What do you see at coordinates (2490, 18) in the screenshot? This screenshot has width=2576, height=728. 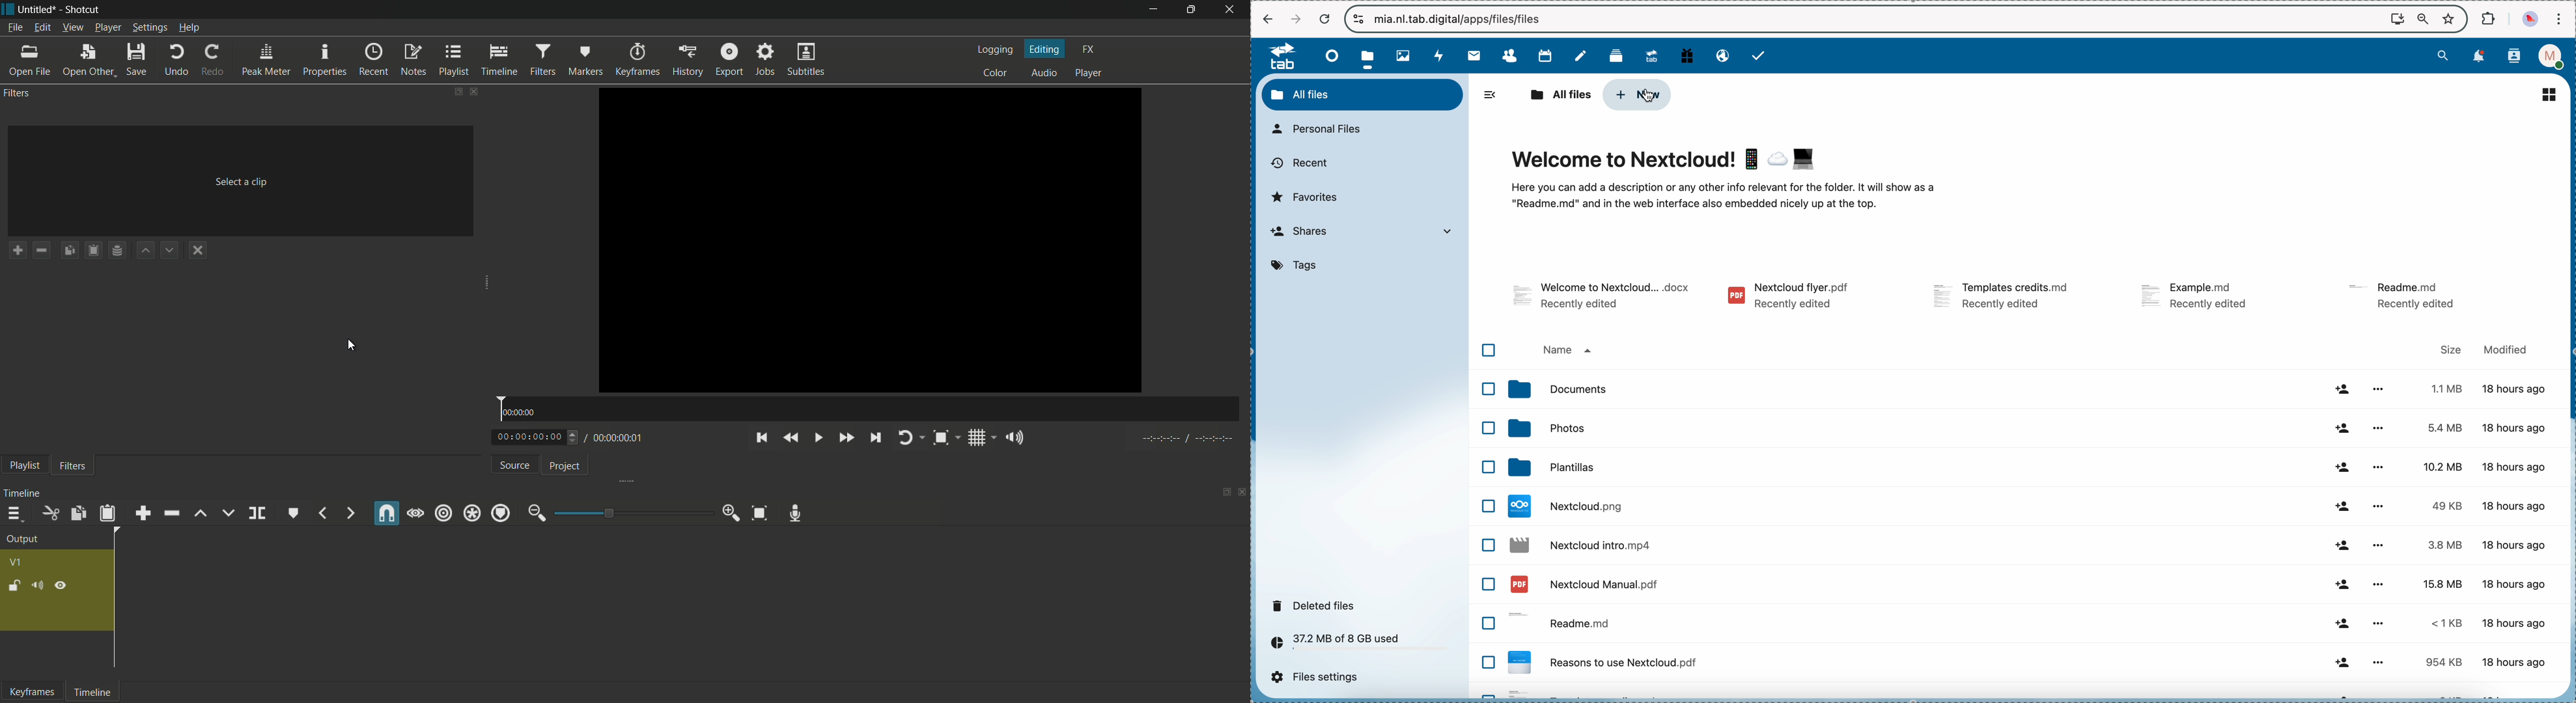 I see `extensions` at bounding box center [2490, 18].